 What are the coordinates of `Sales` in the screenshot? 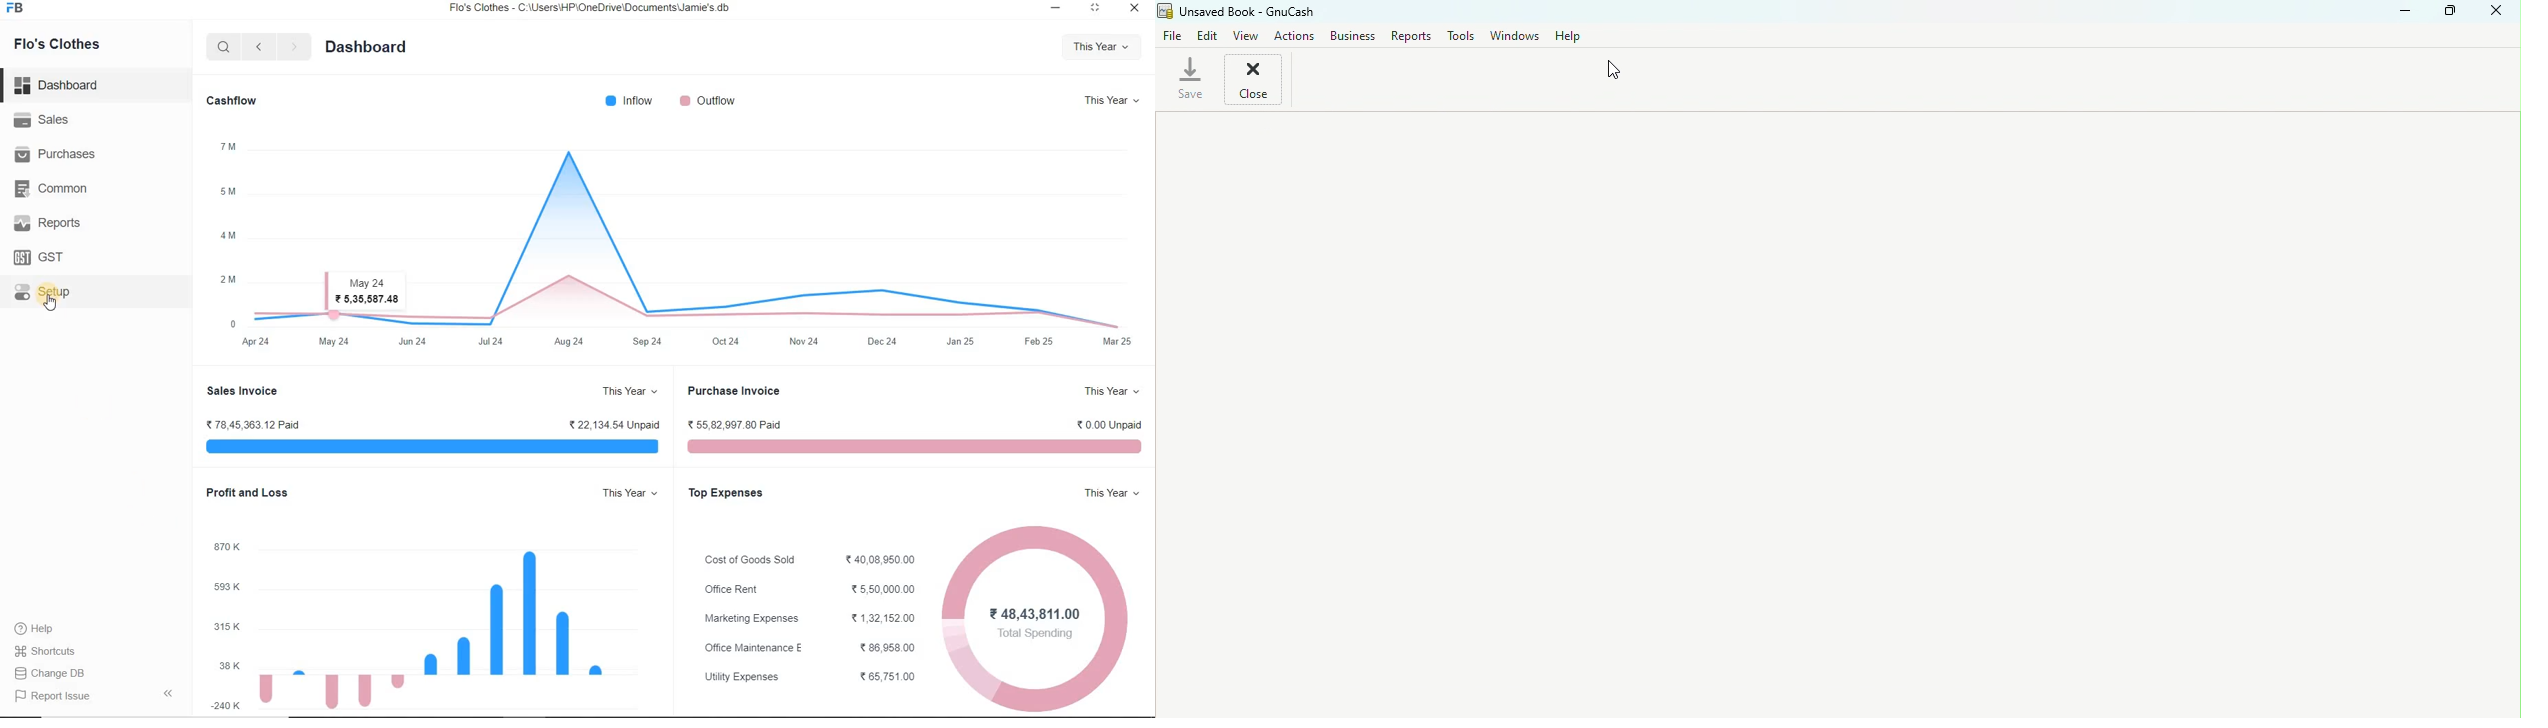 It's located at (44, 120).